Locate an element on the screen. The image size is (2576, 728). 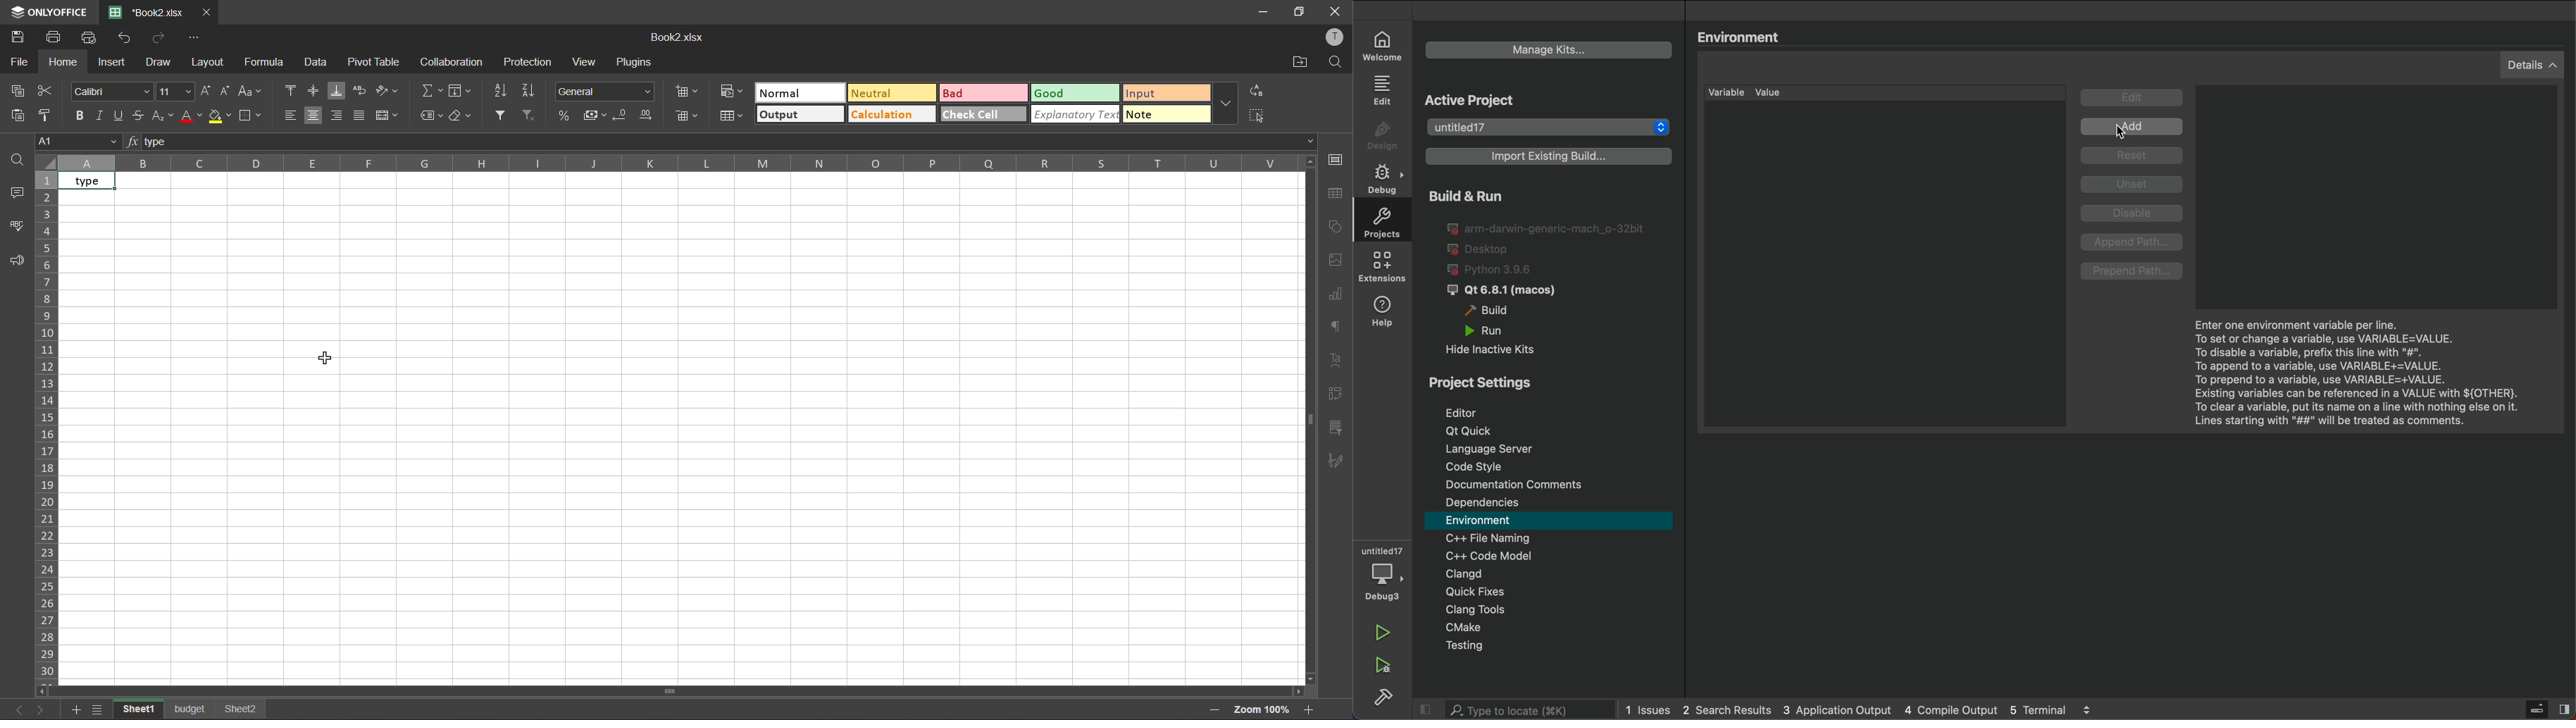
prepend path is located at coordinates (2133, 272).